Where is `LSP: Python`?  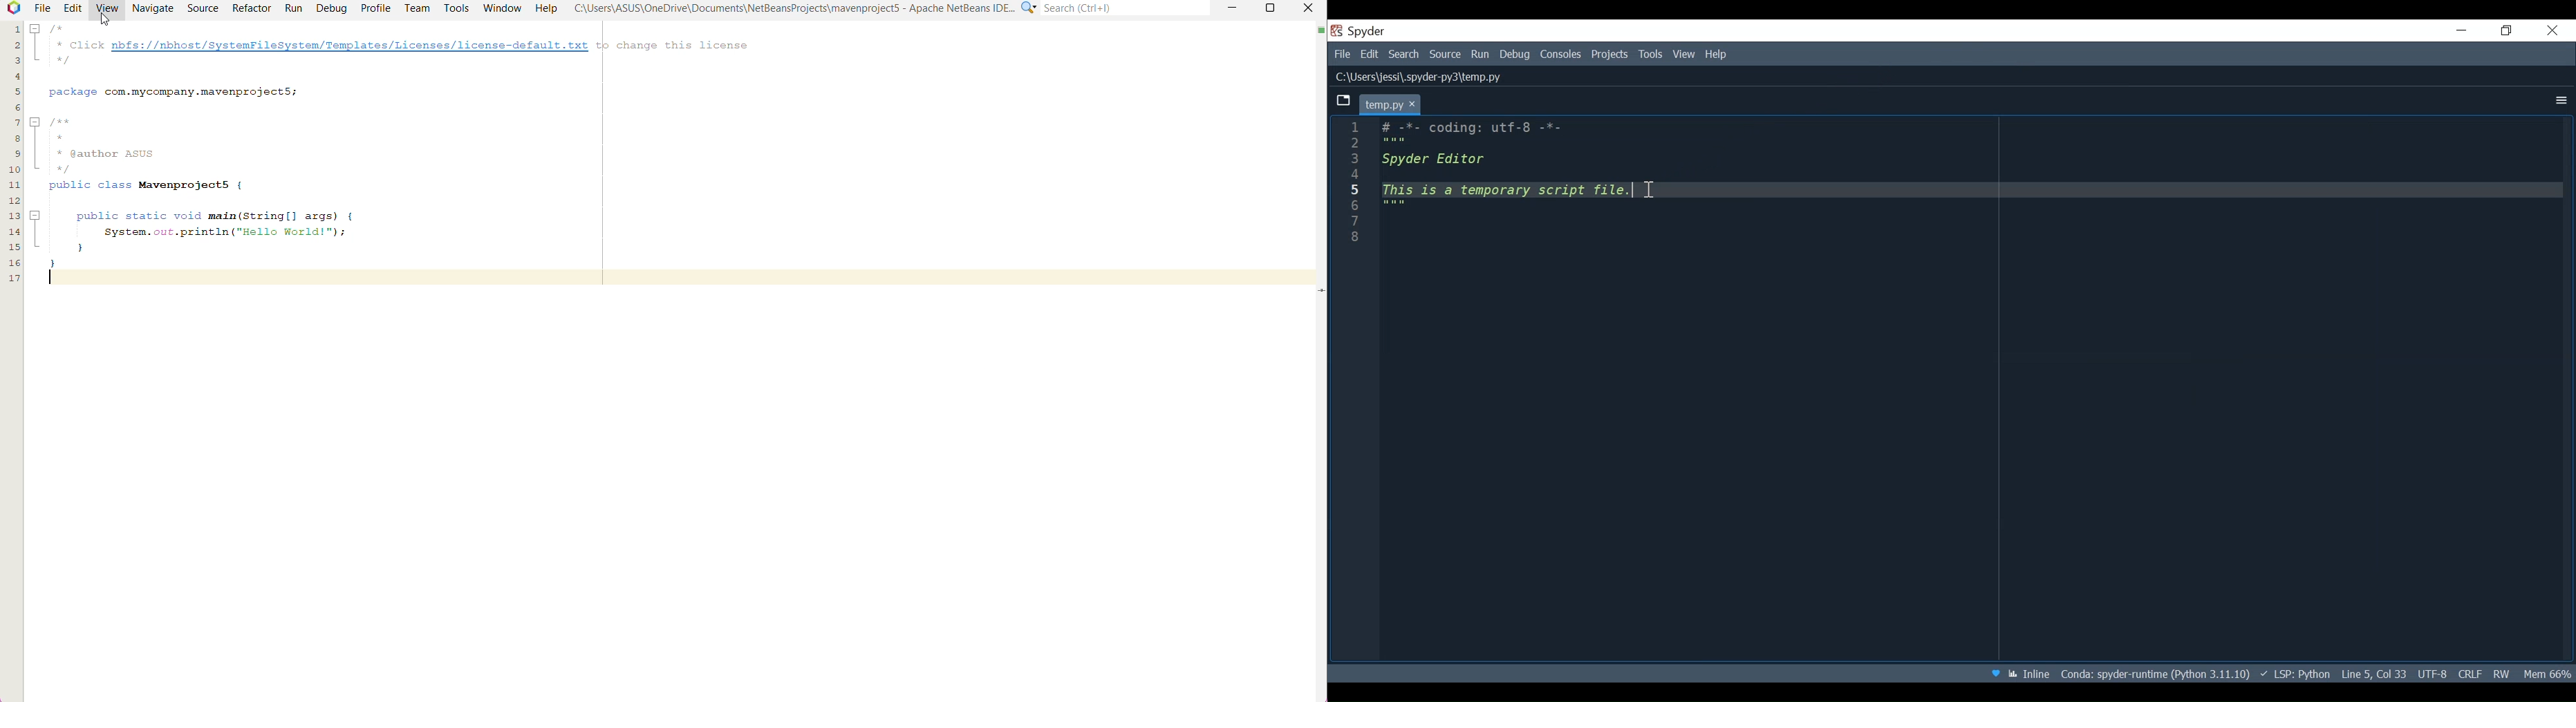
LSP: Python is located at coordinates (2296, 674).